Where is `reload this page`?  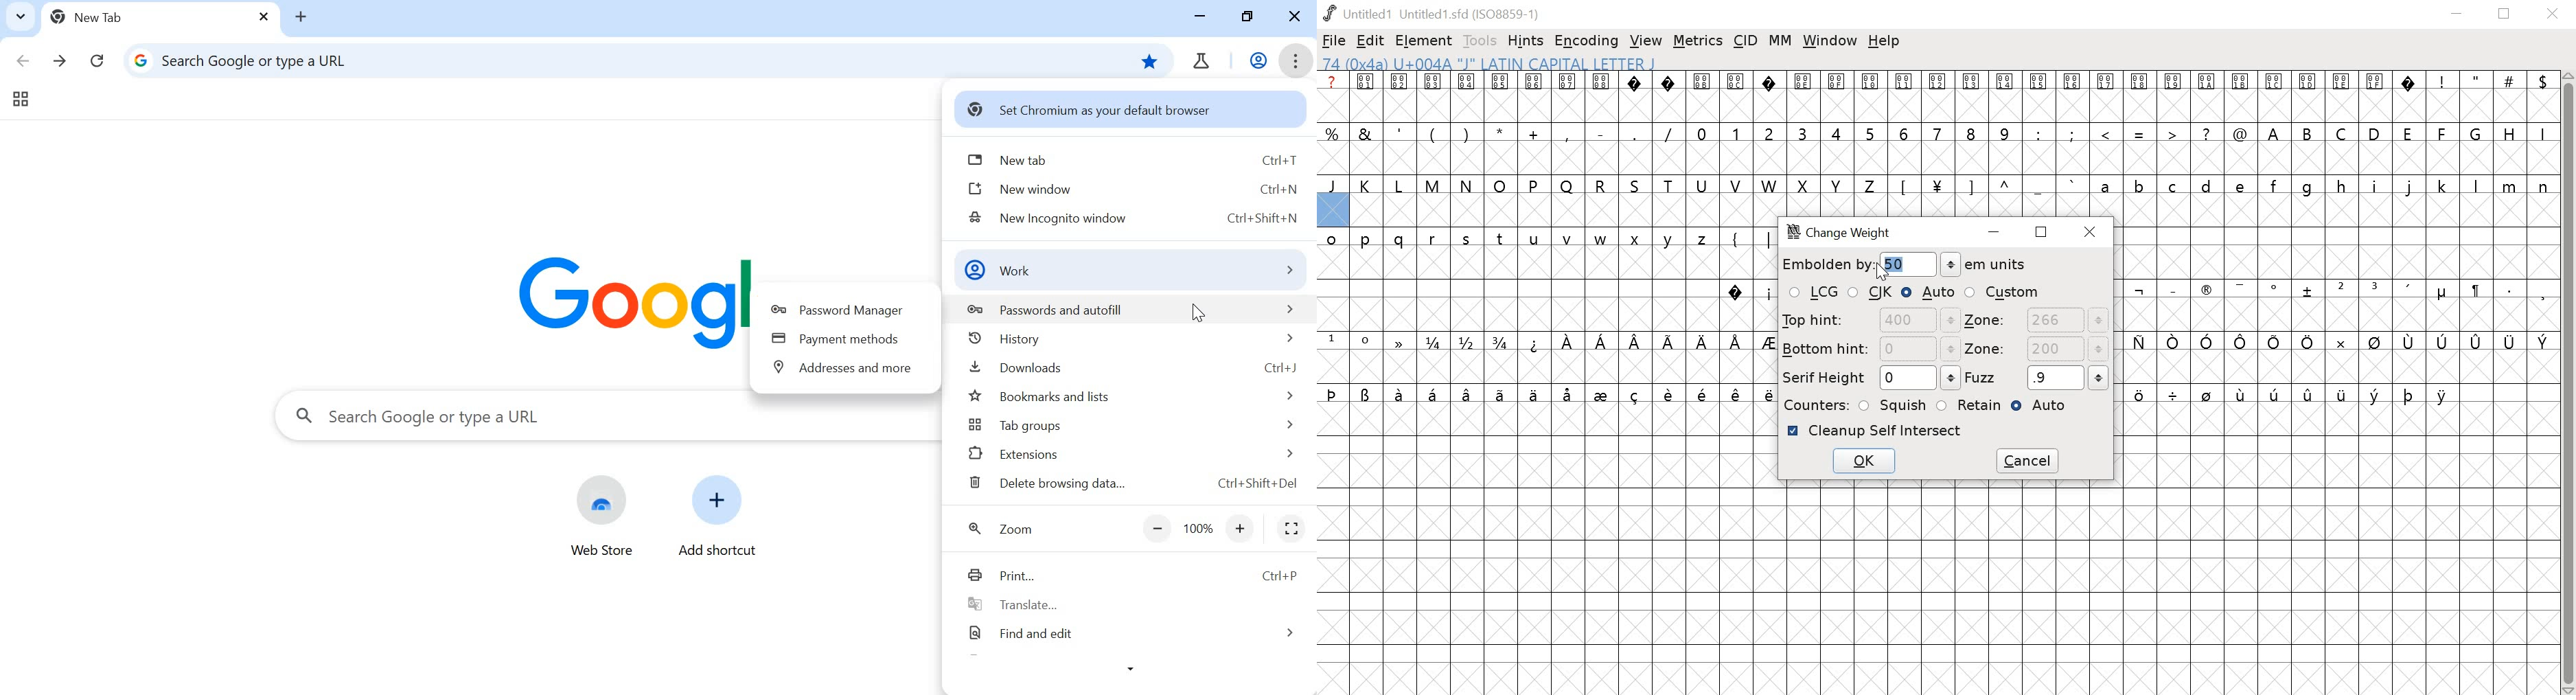 reload this page is located at coordinates (95, 59).